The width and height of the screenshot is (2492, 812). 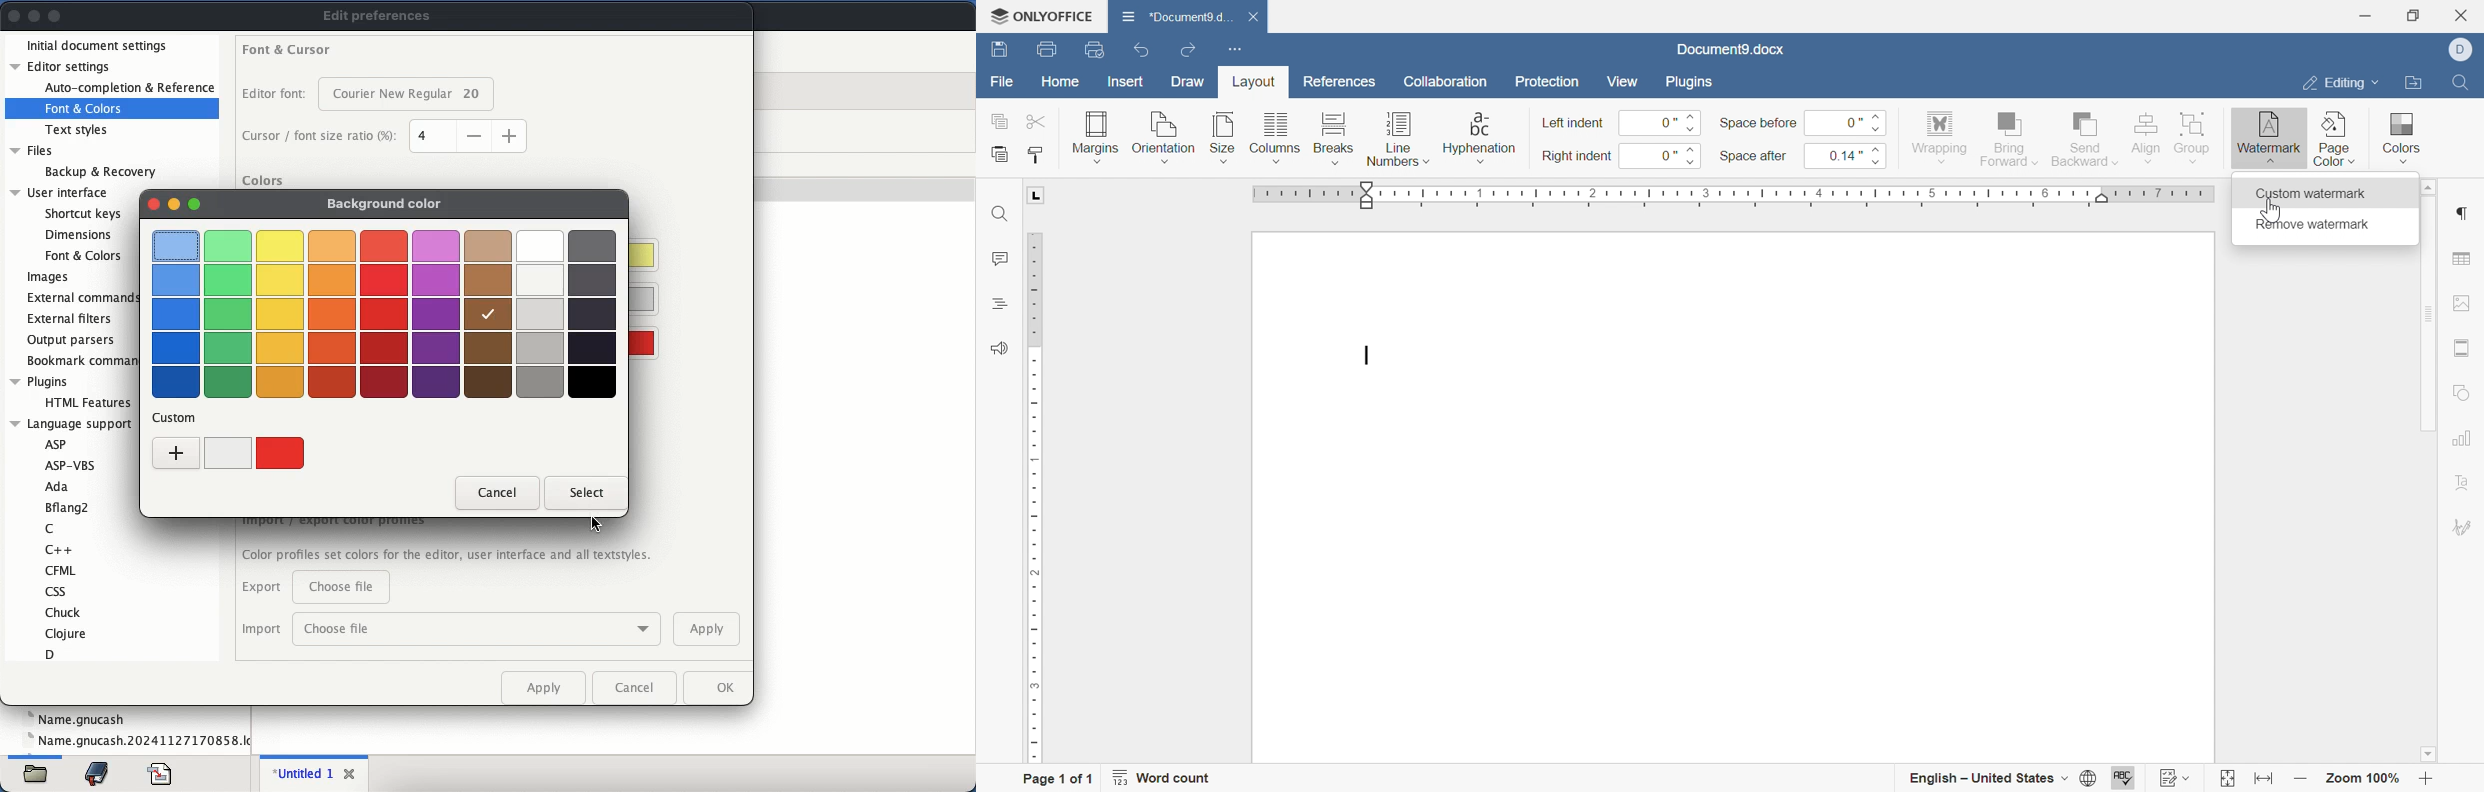 I want to click on colors, so click(x=2399, y=132).